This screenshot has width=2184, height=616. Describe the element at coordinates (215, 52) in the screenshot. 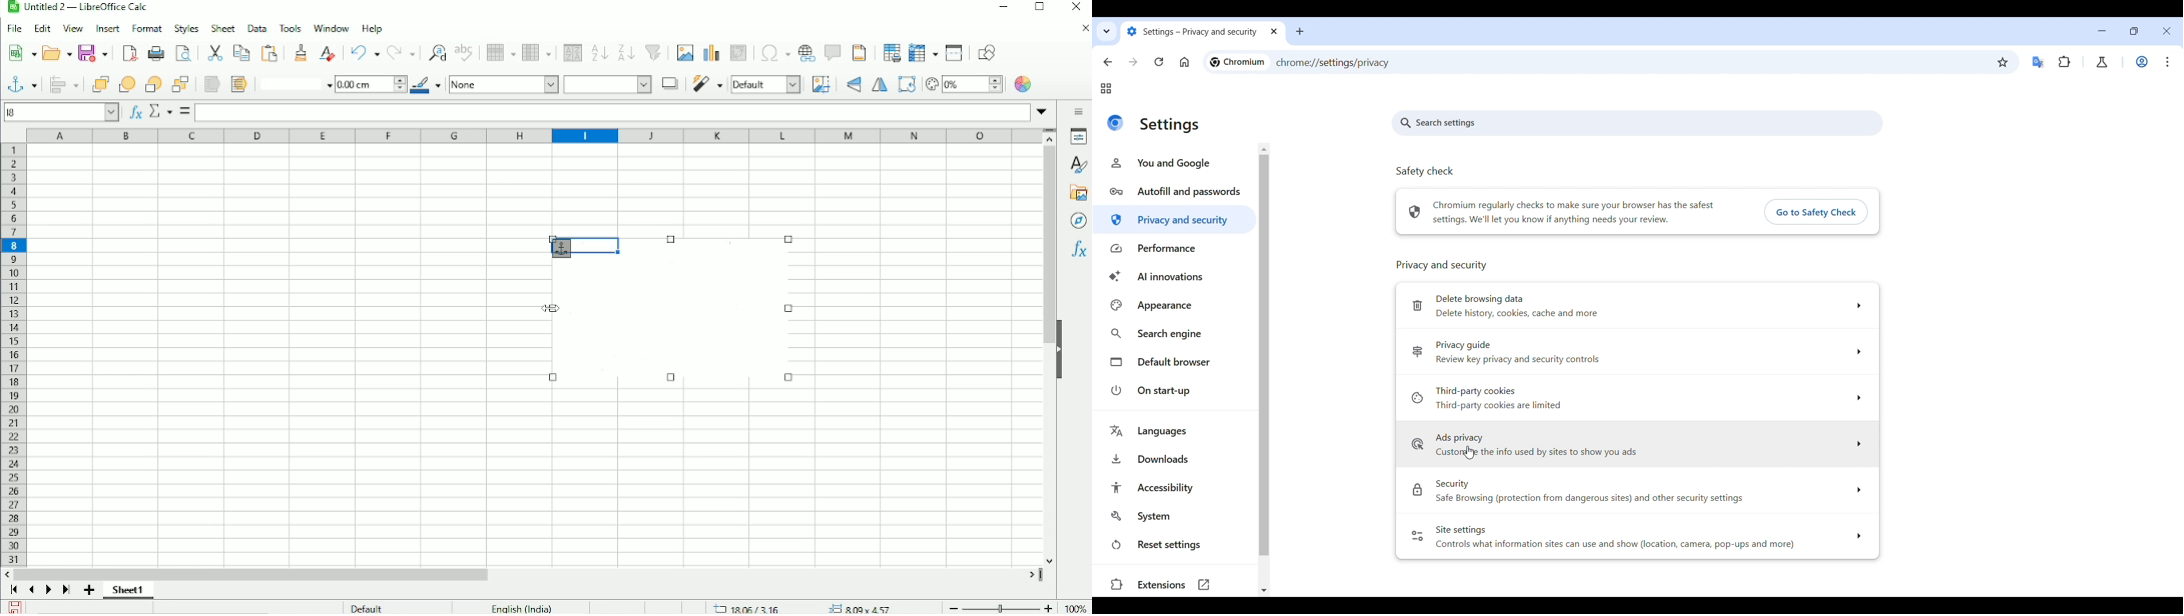

I see `Paste` at that location.